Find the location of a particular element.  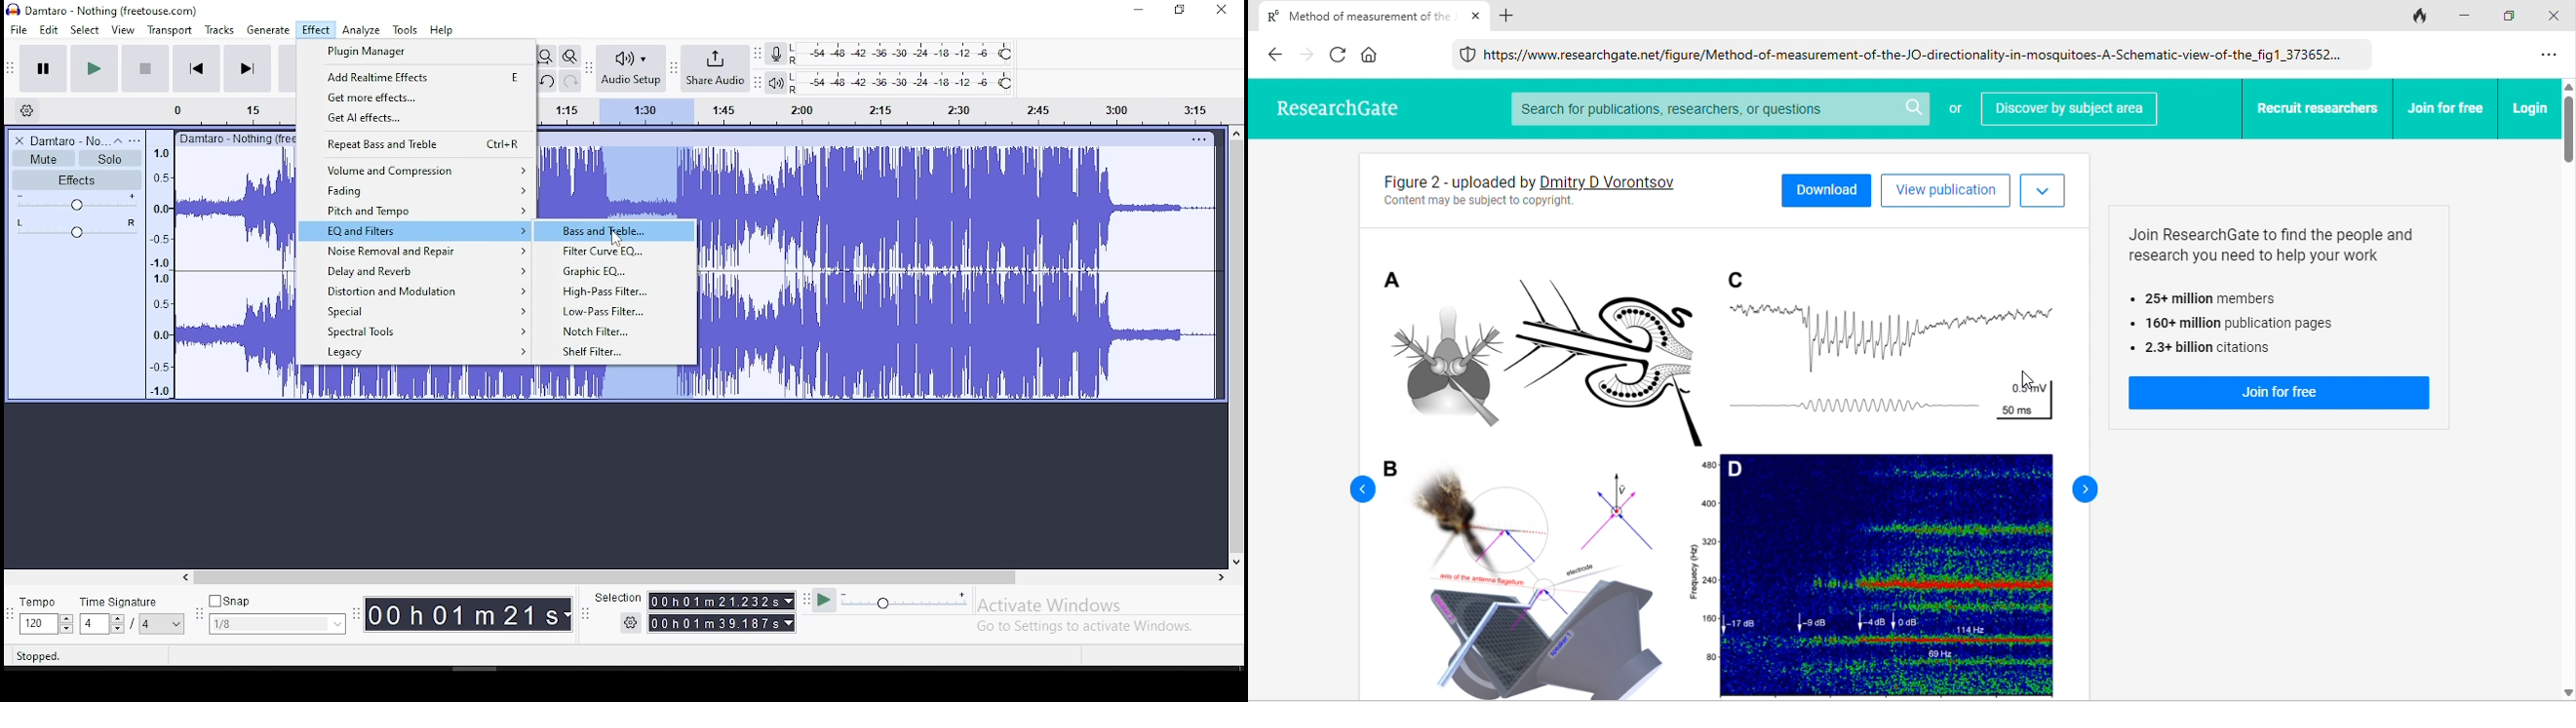

drop down is located at coordinates (65, 624).